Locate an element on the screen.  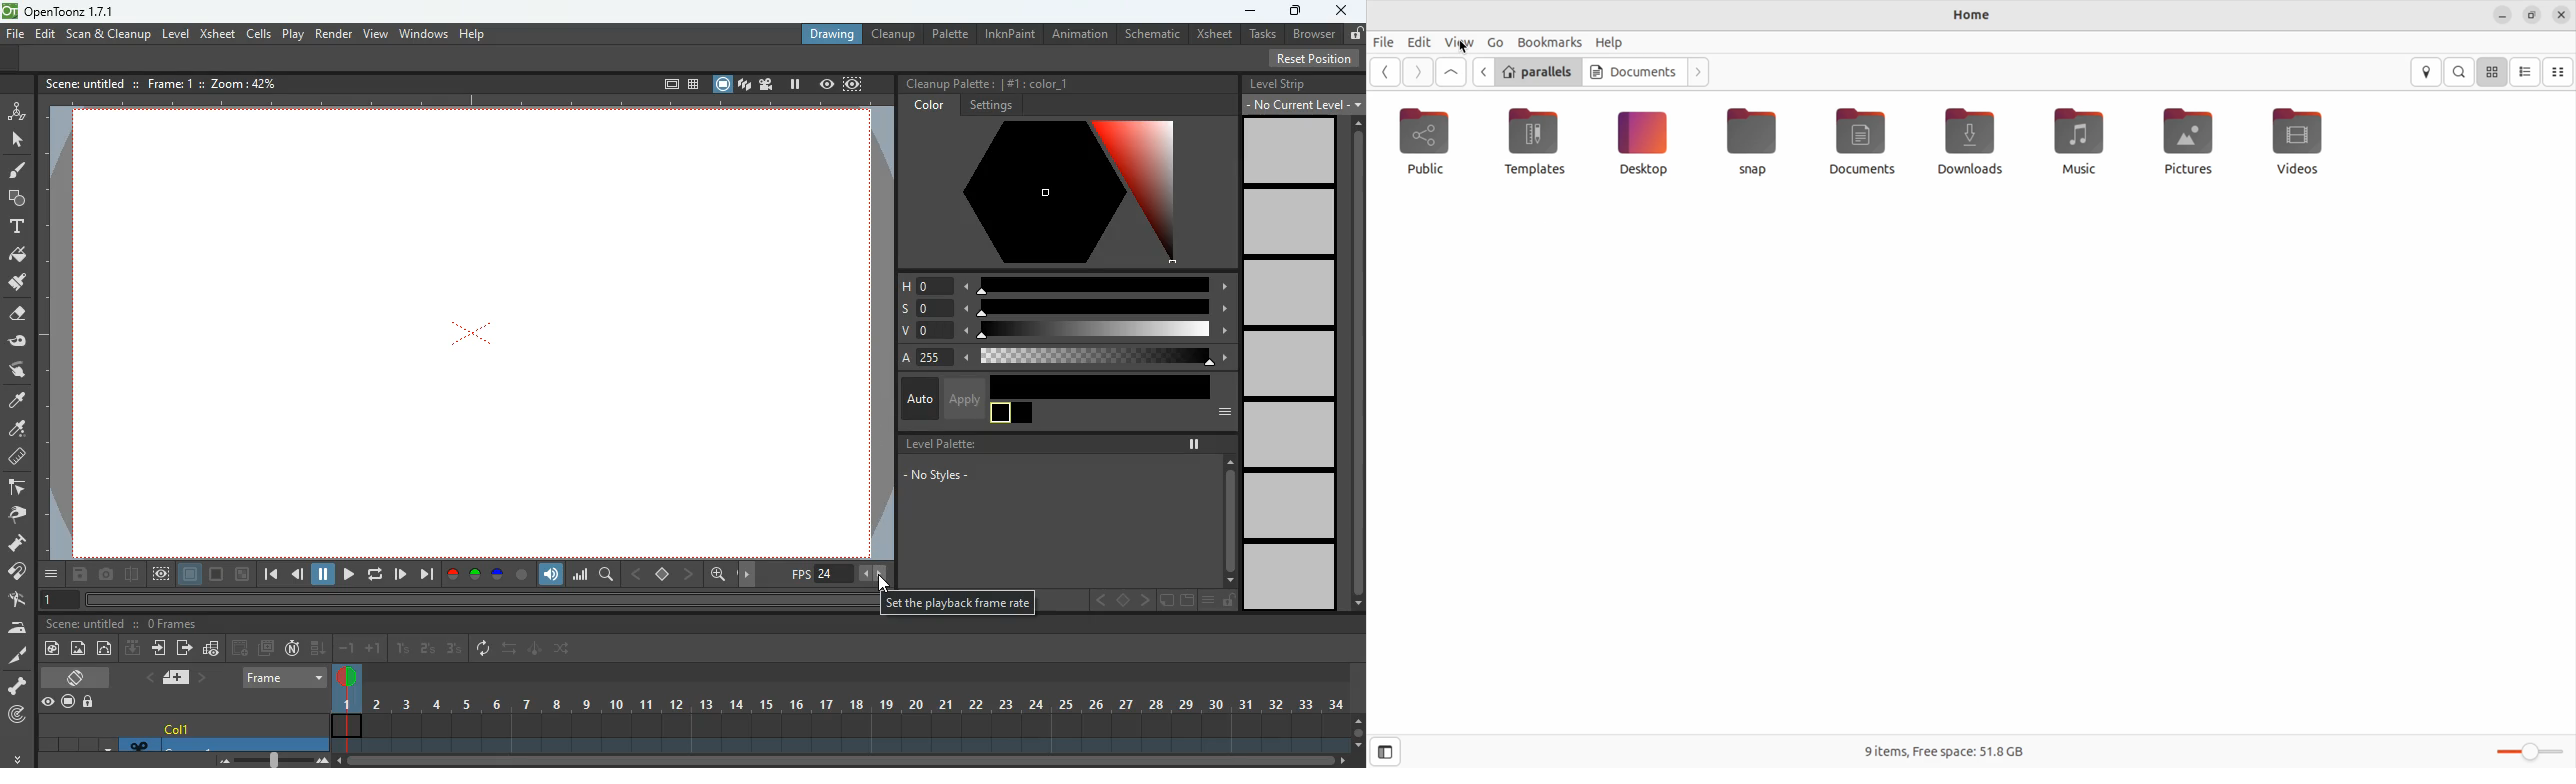
apply is located at coordinates (964, 398).